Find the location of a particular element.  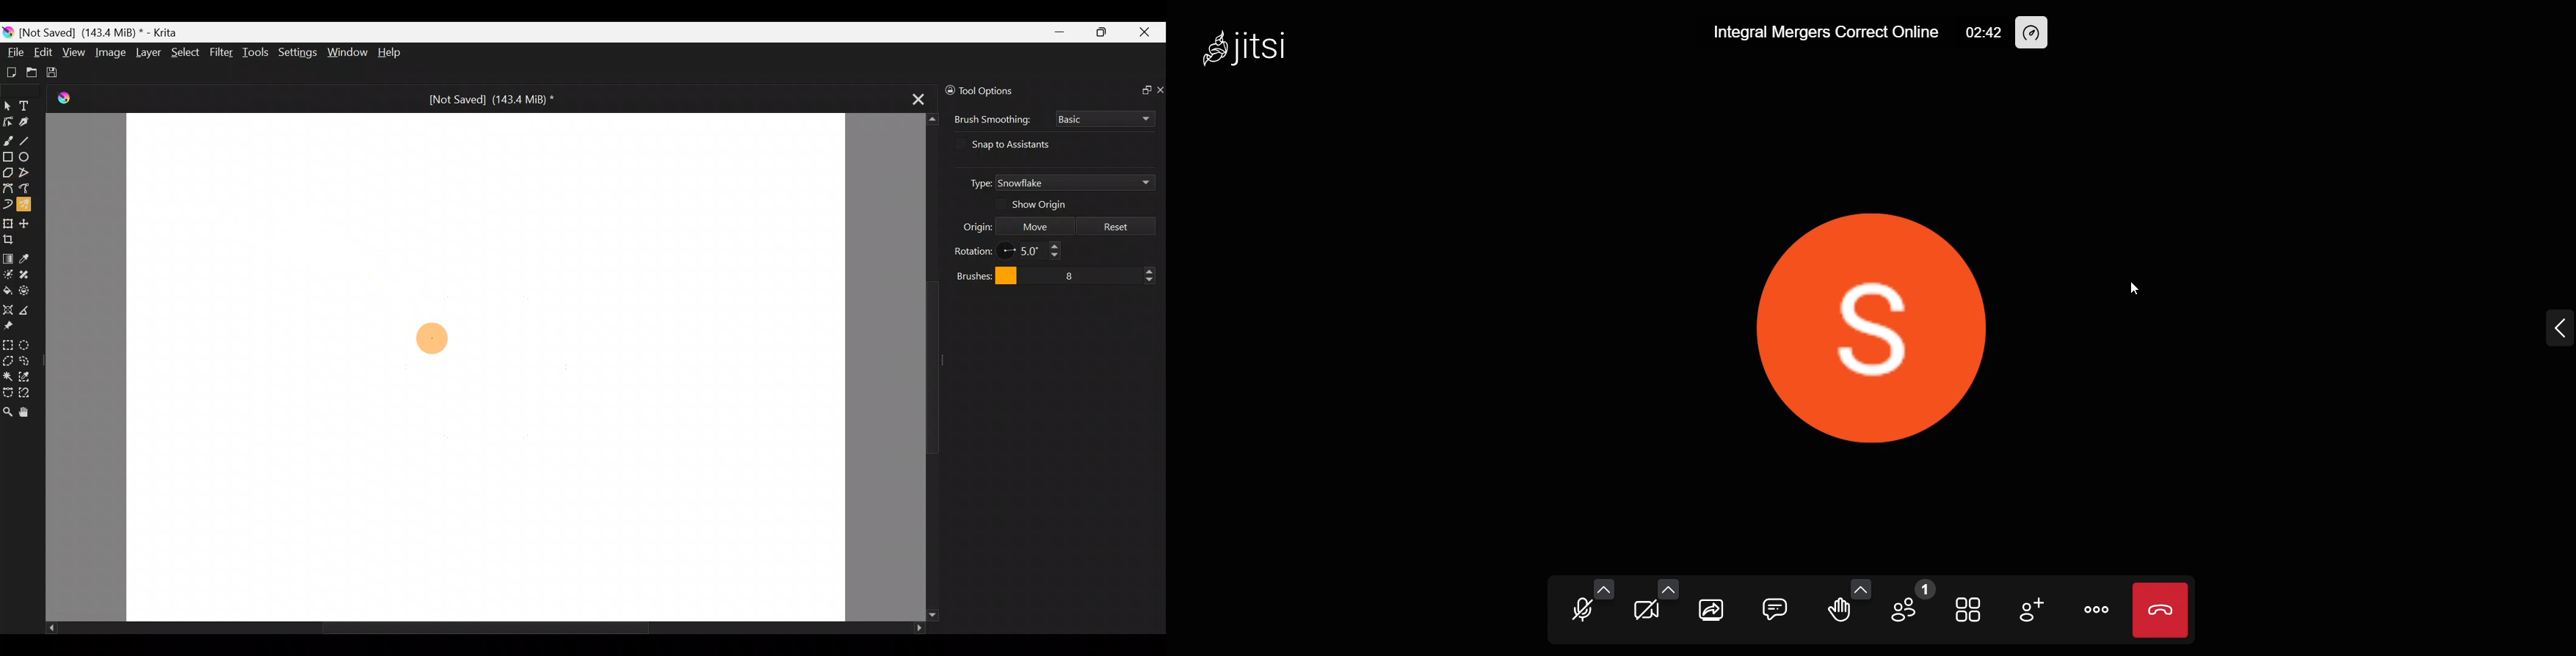

Bezier curve tool is located at coordinates (7, 189).